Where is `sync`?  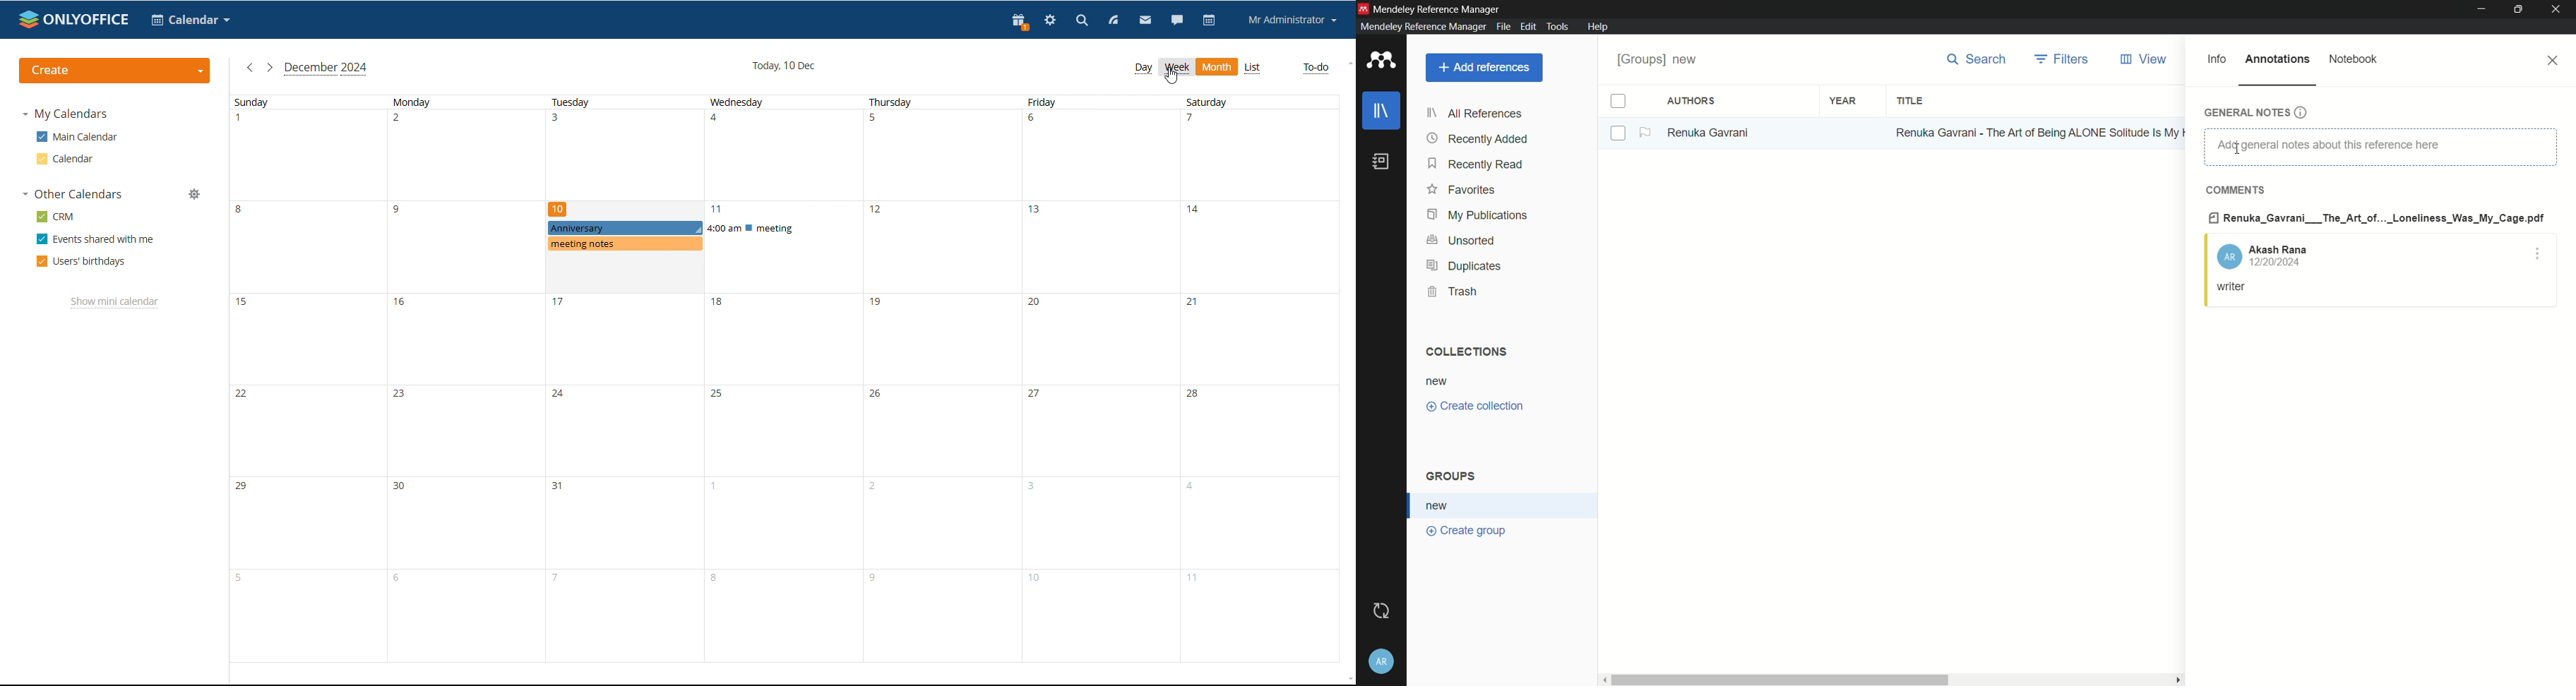
sync is located at coordinates (1382, 610).